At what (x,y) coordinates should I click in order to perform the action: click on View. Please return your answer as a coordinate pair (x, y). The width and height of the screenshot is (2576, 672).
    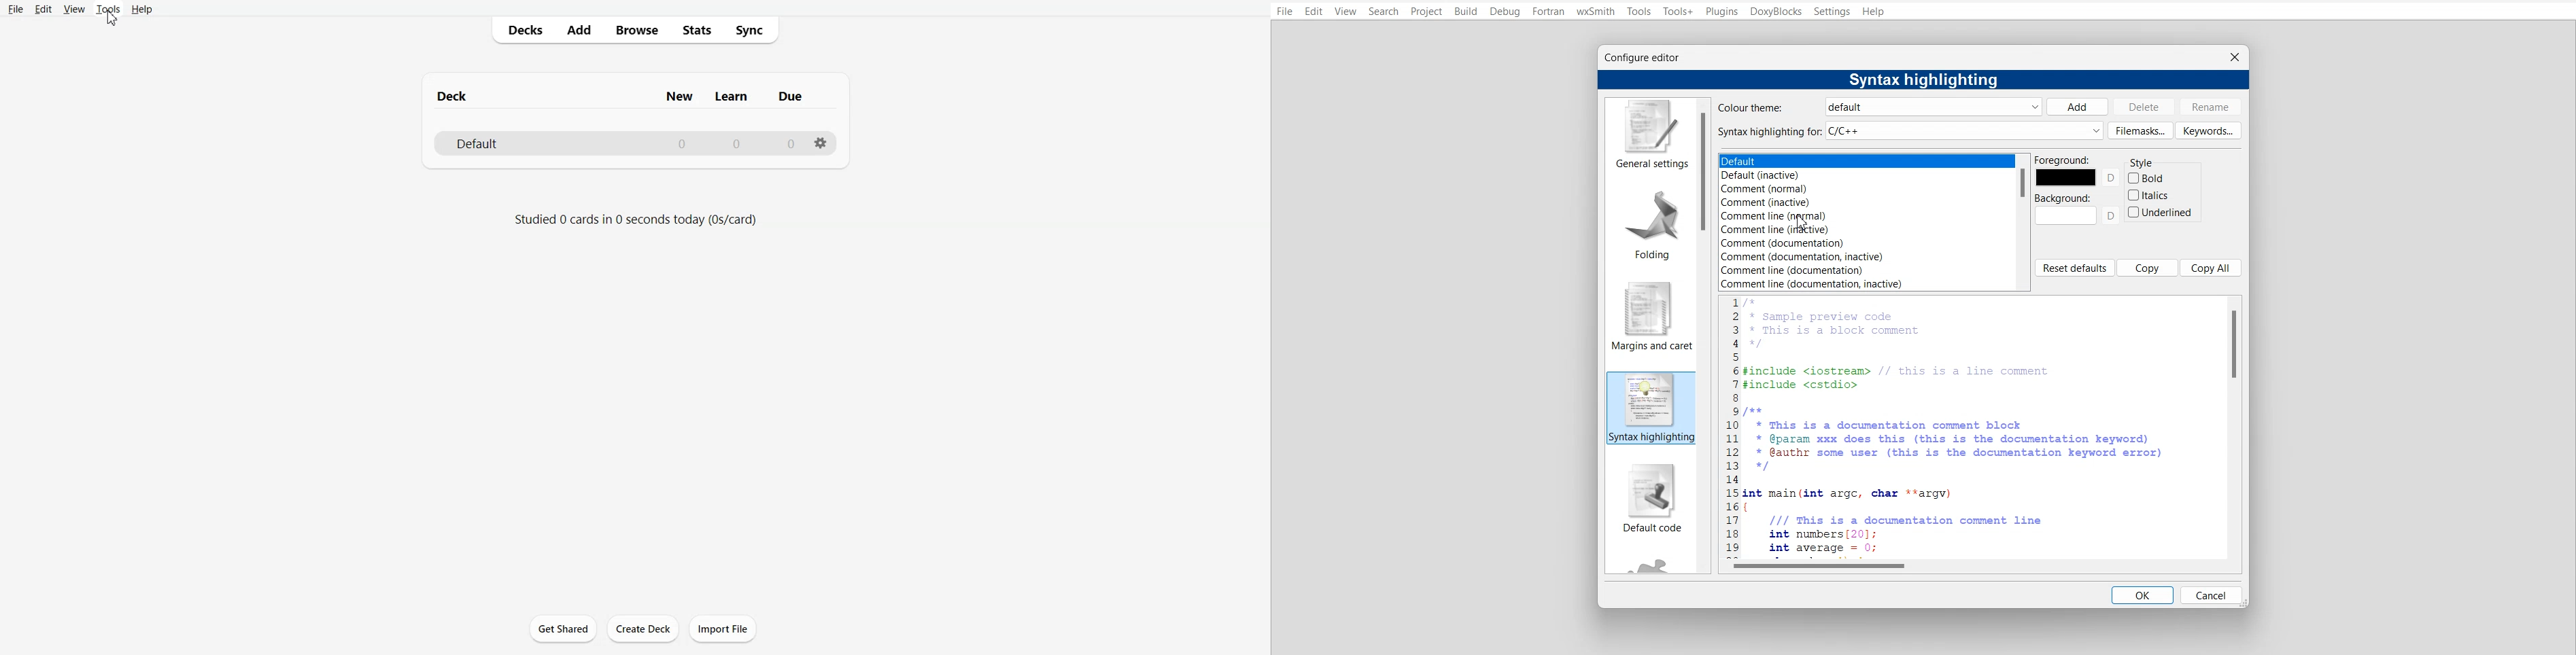
    Looking at the image, I should click on (73, 9).